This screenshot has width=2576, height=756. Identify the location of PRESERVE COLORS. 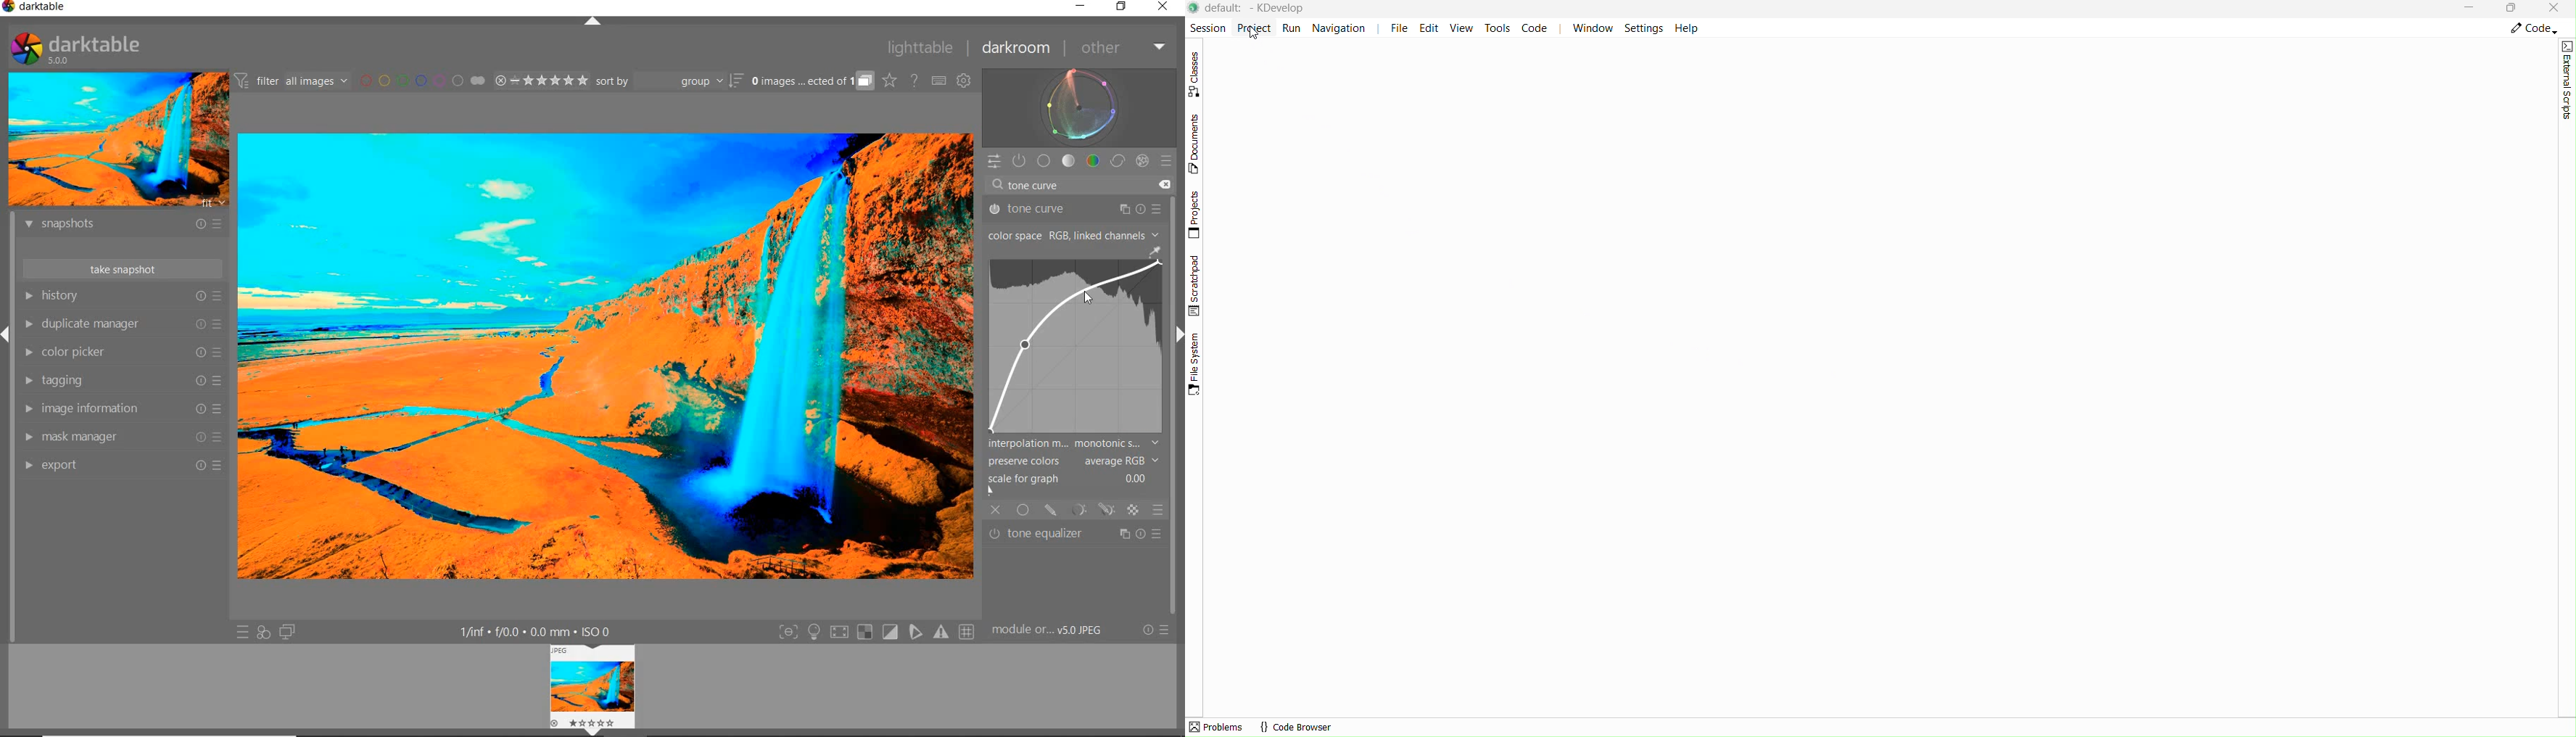
(1077, 462).